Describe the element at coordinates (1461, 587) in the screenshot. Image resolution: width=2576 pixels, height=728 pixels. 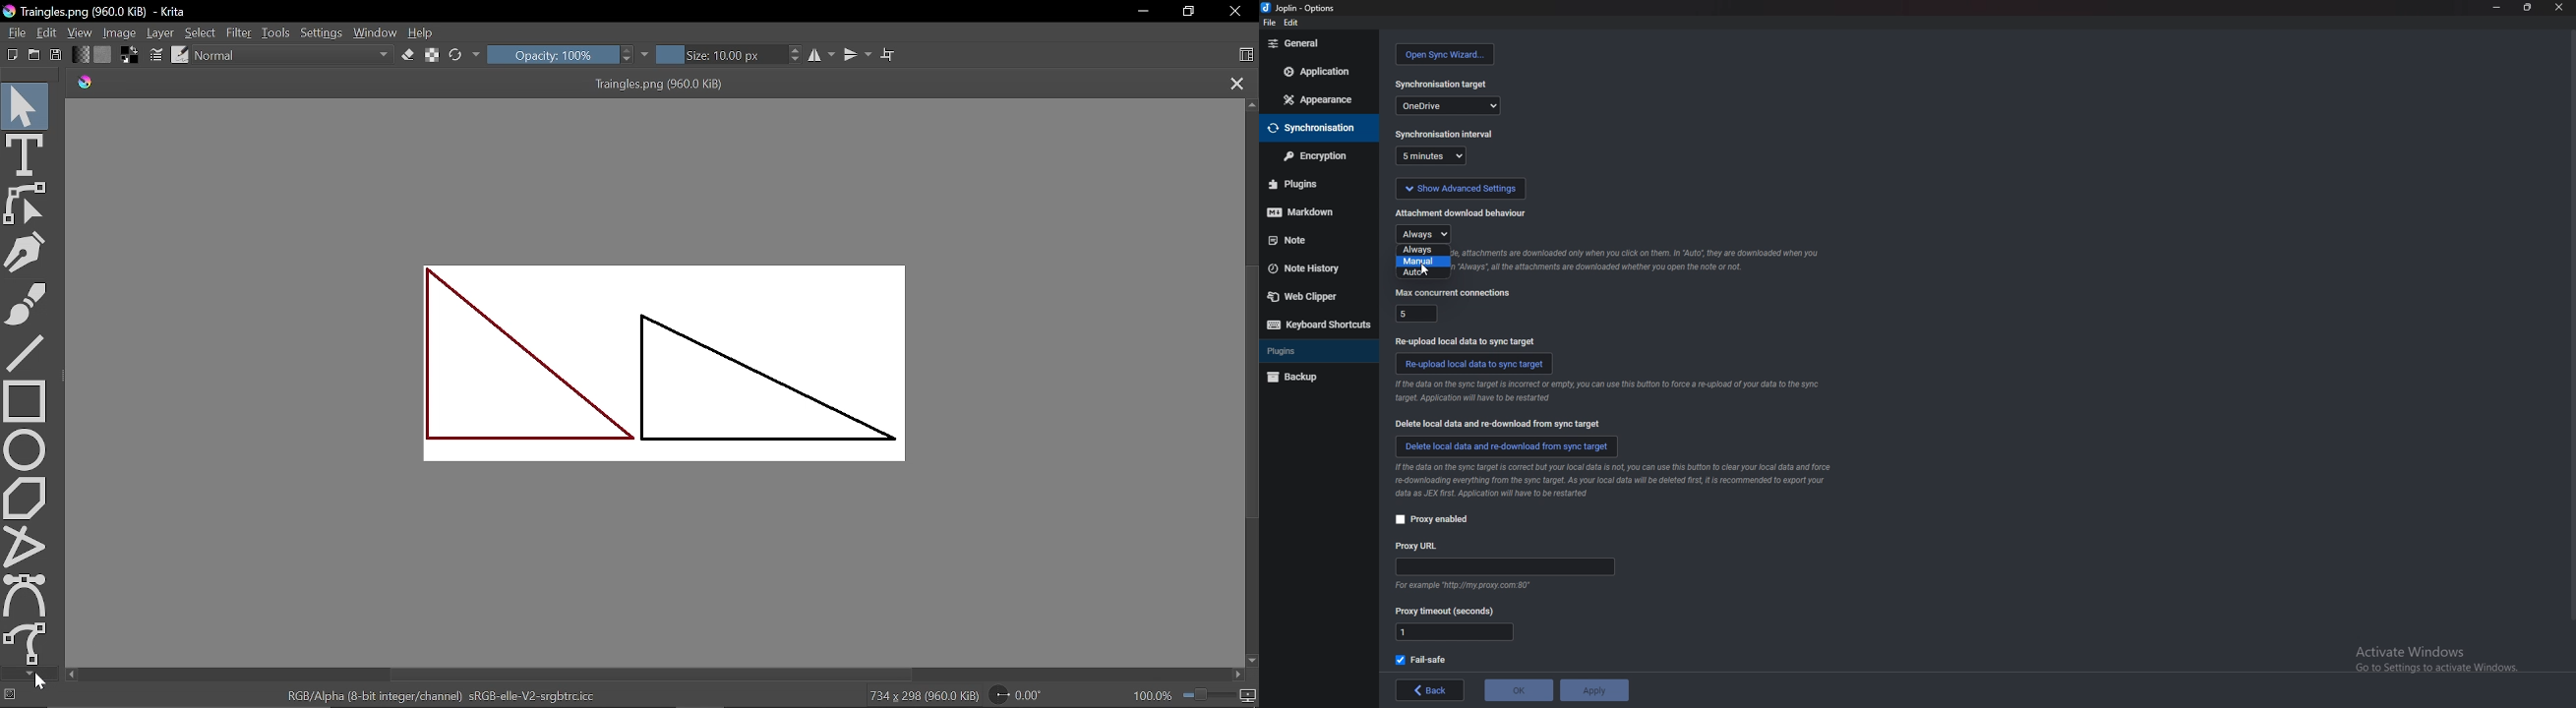
I see `info` at that location.